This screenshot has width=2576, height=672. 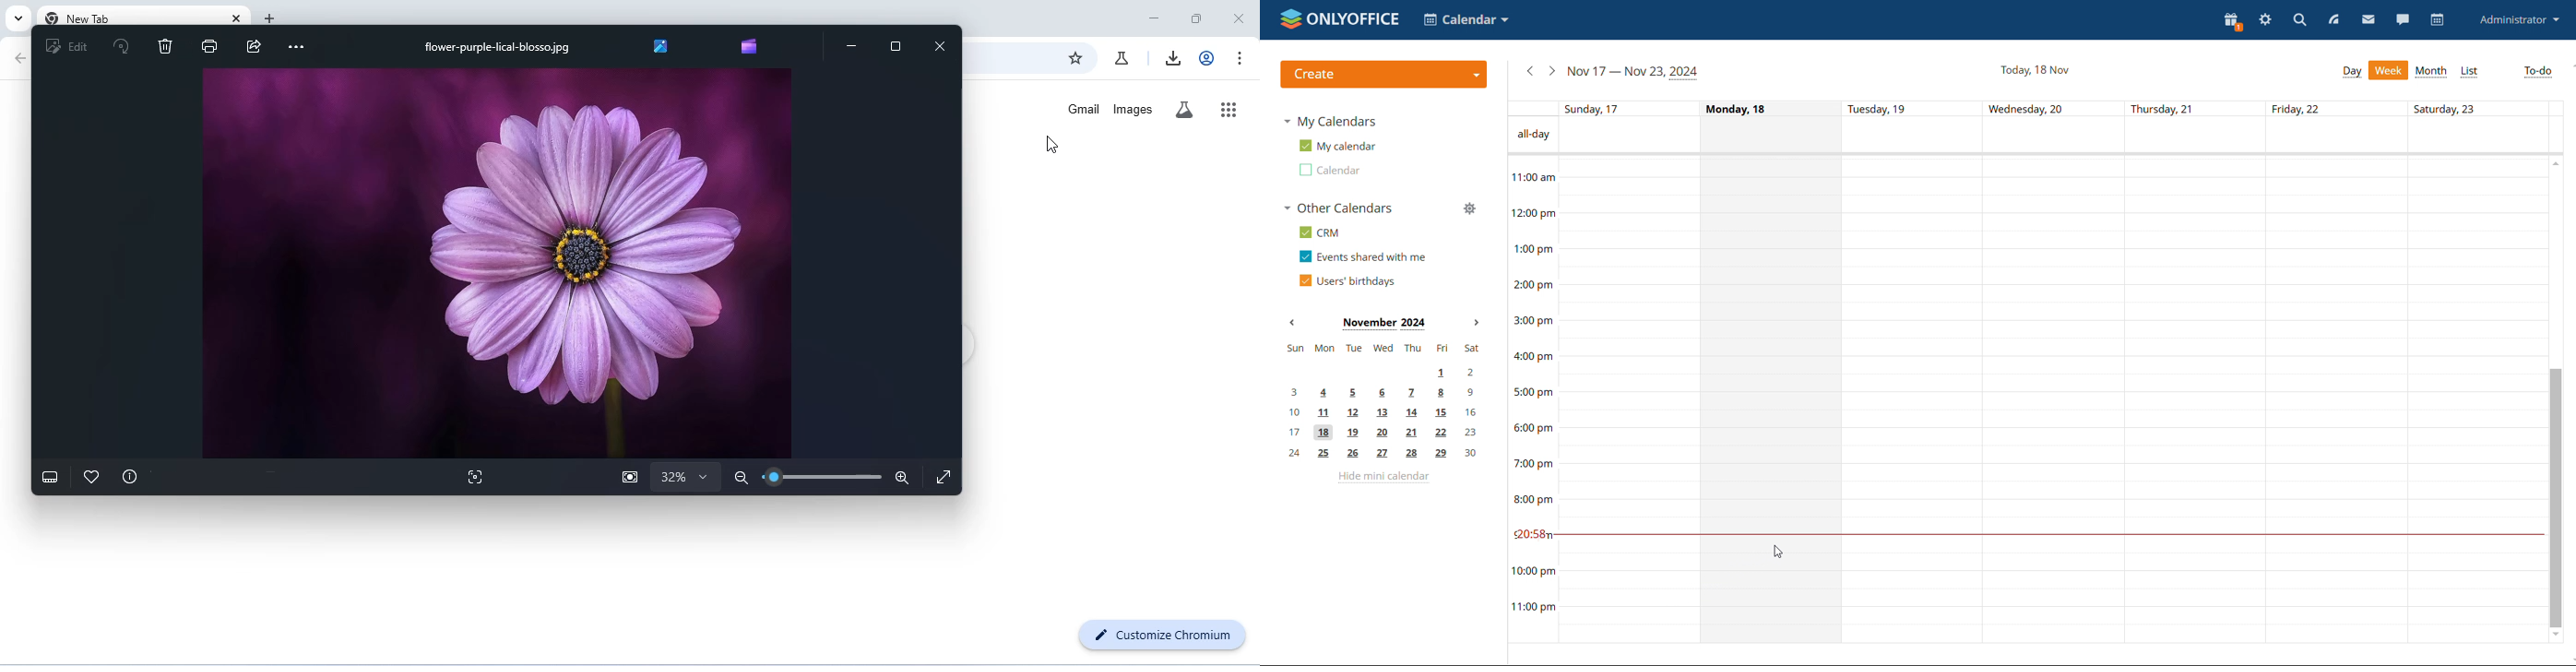 I want to click on file name, so click(x=499, y=48).